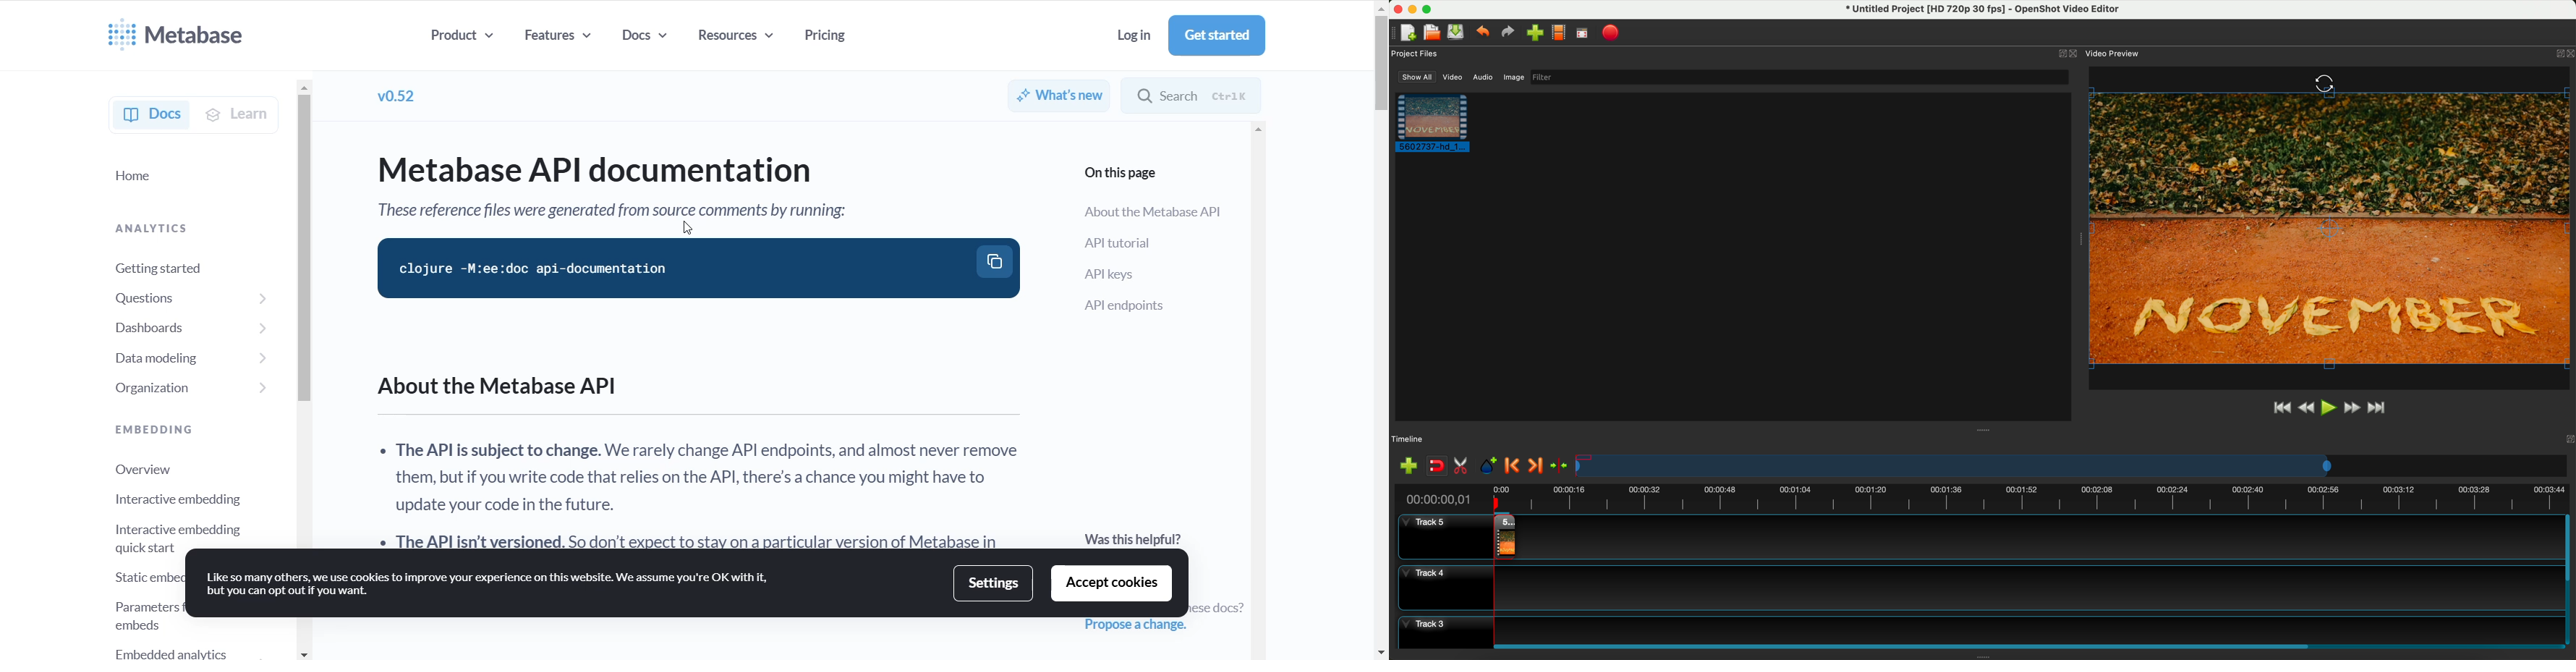  Describe the element at coordinates (1217, 607) in the screenshot. I see `link` at that location.